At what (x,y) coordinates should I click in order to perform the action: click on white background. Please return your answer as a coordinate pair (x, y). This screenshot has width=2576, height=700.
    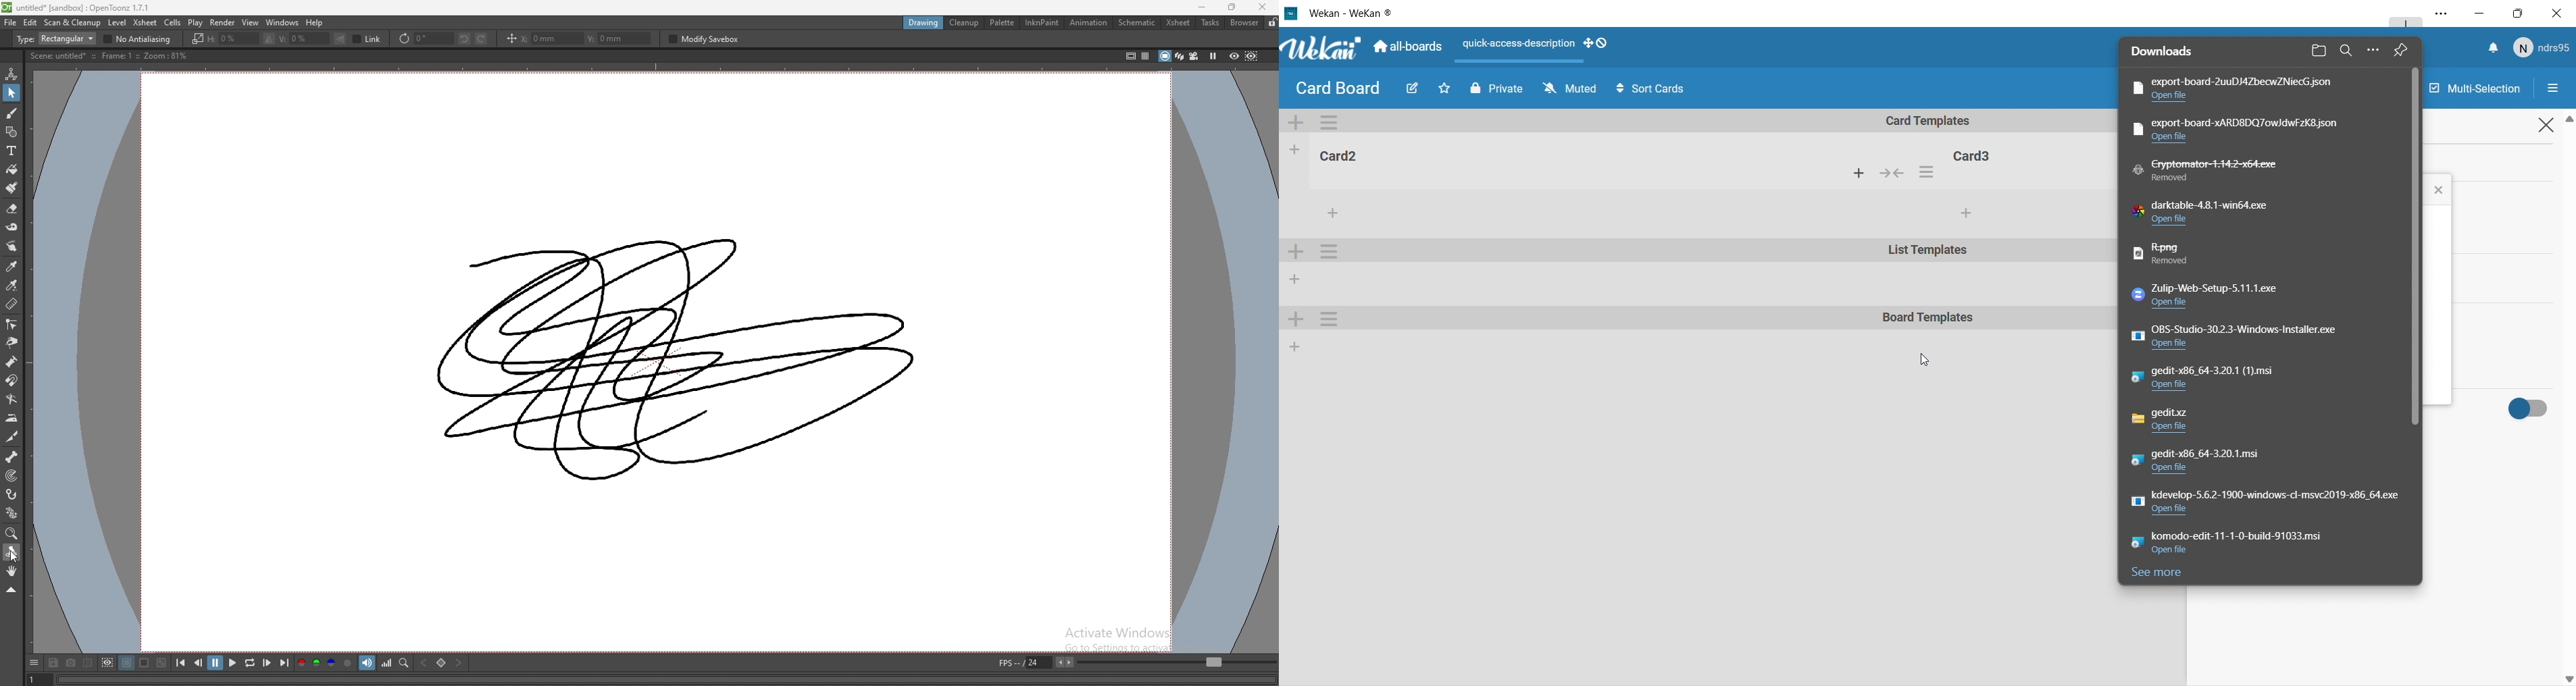
    Looking at the image, I should click on (145, 663).